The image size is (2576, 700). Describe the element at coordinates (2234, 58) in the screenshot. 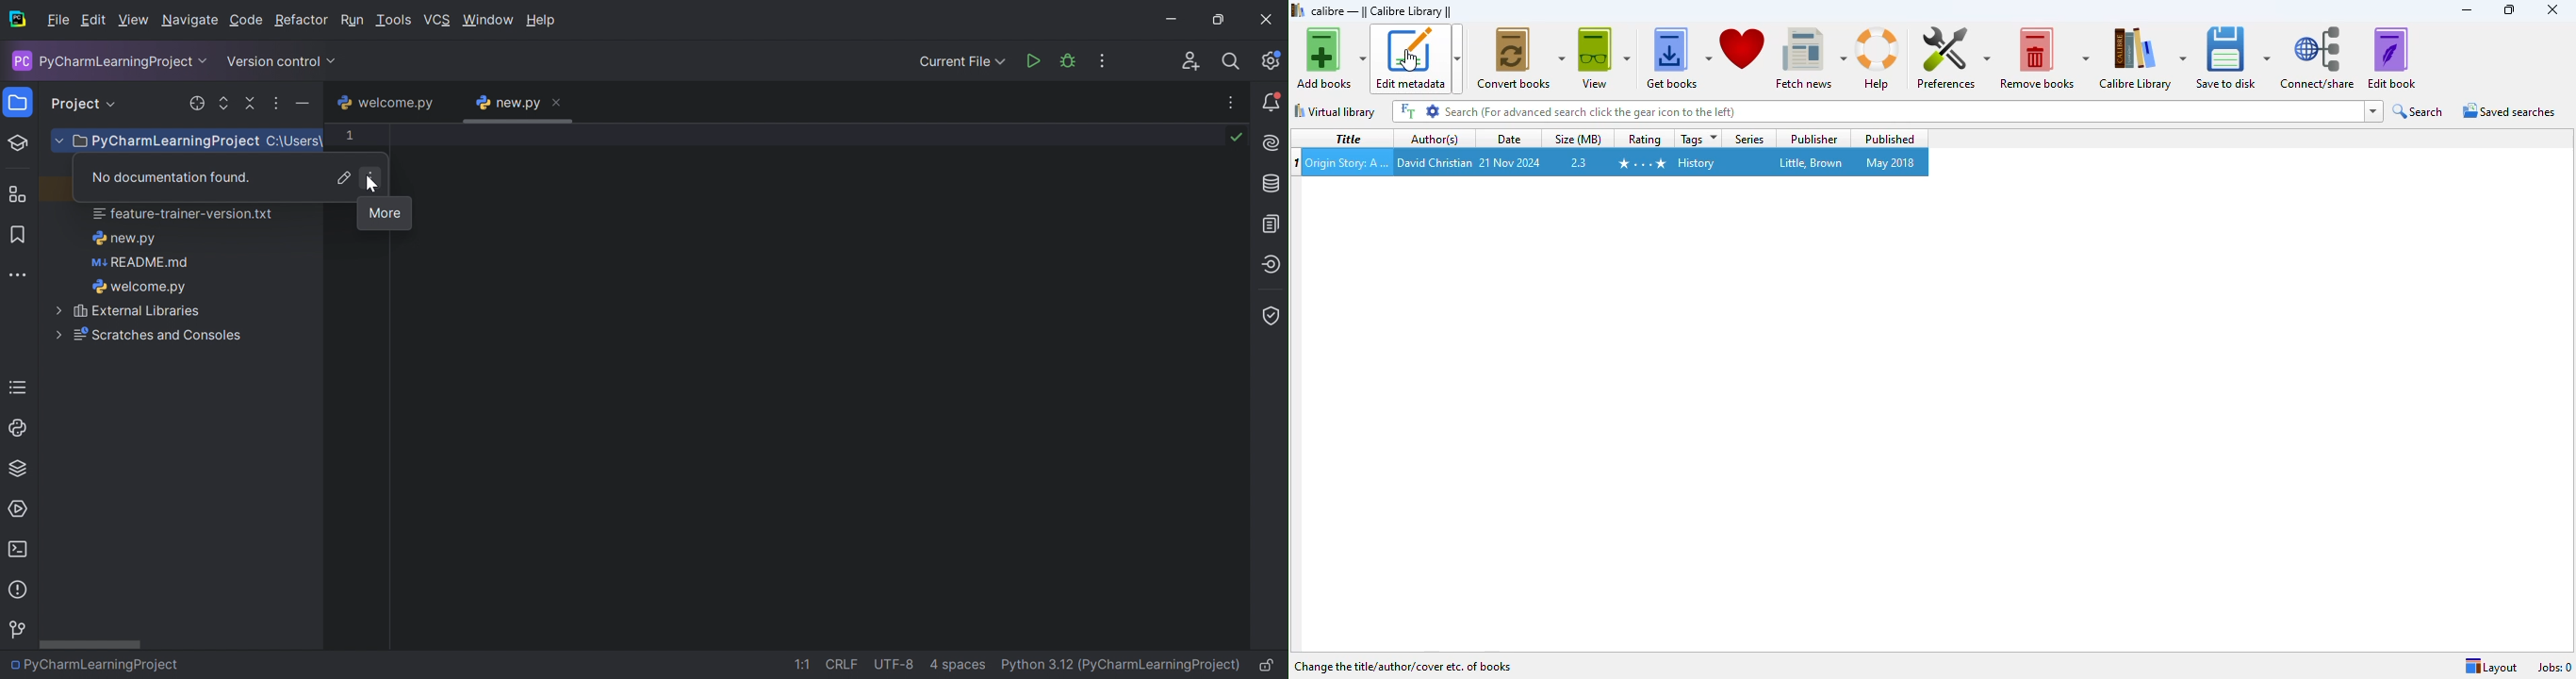

I see `save to disk` at that location.